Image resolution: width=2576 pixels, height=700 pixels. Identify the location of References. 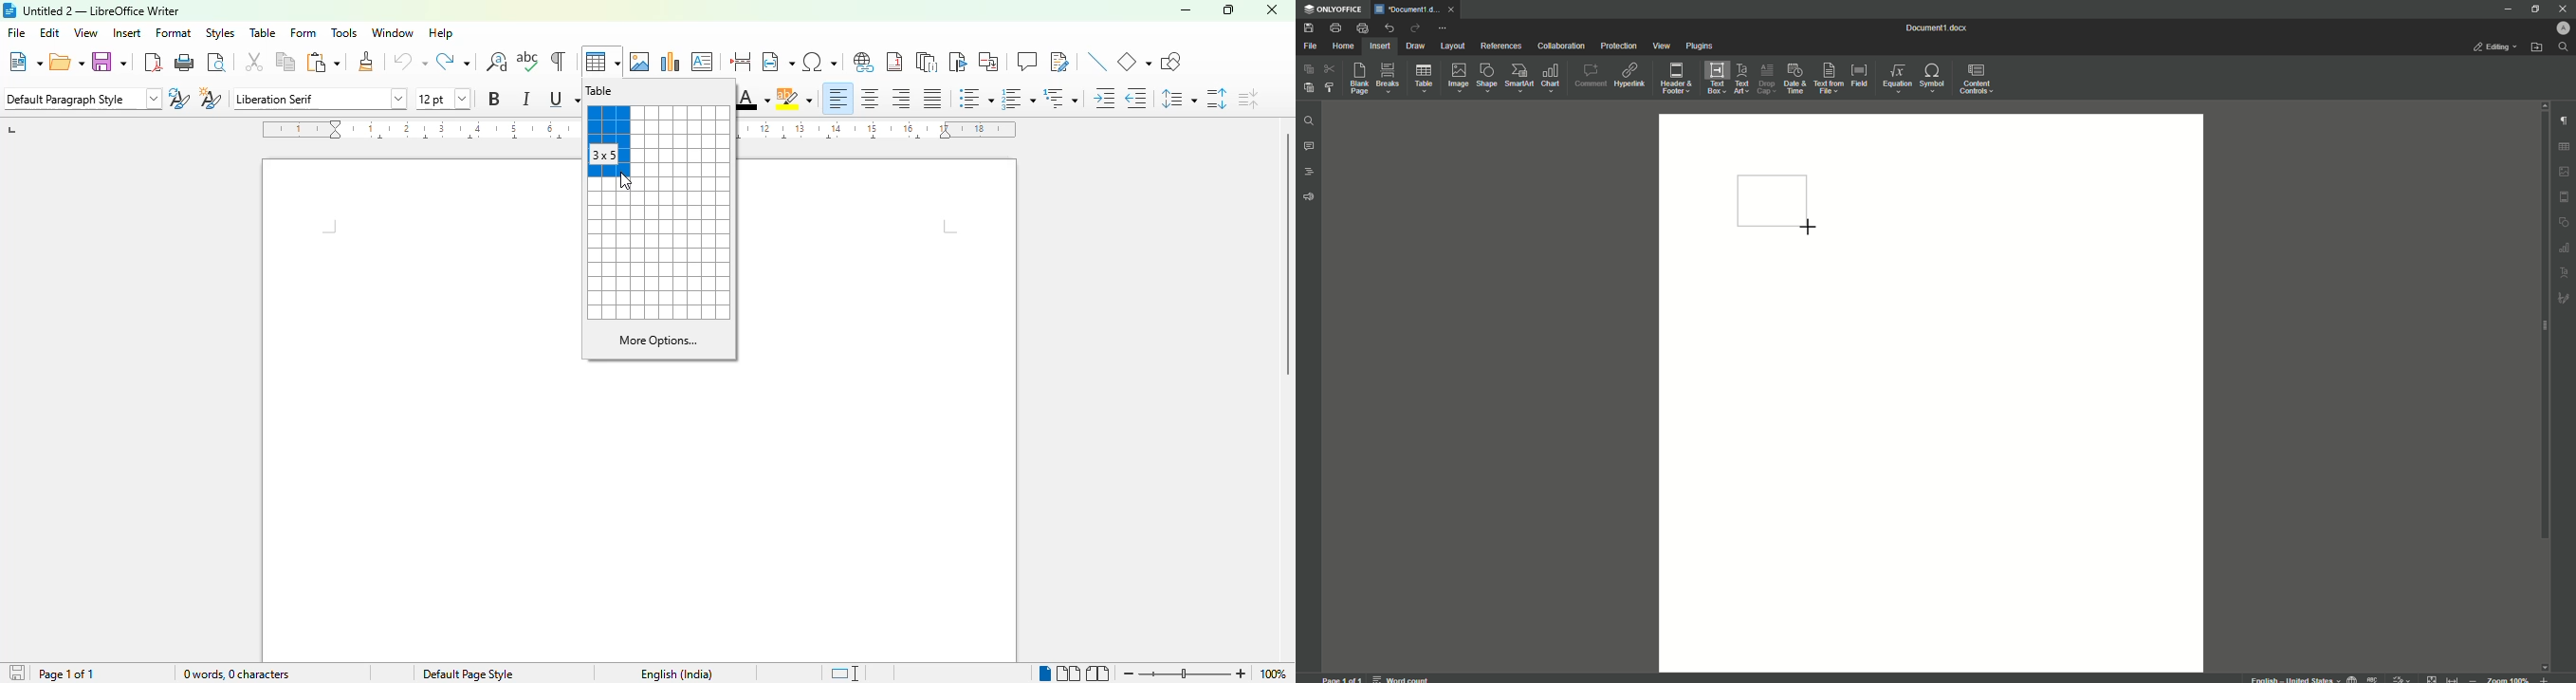
(1502, 45).